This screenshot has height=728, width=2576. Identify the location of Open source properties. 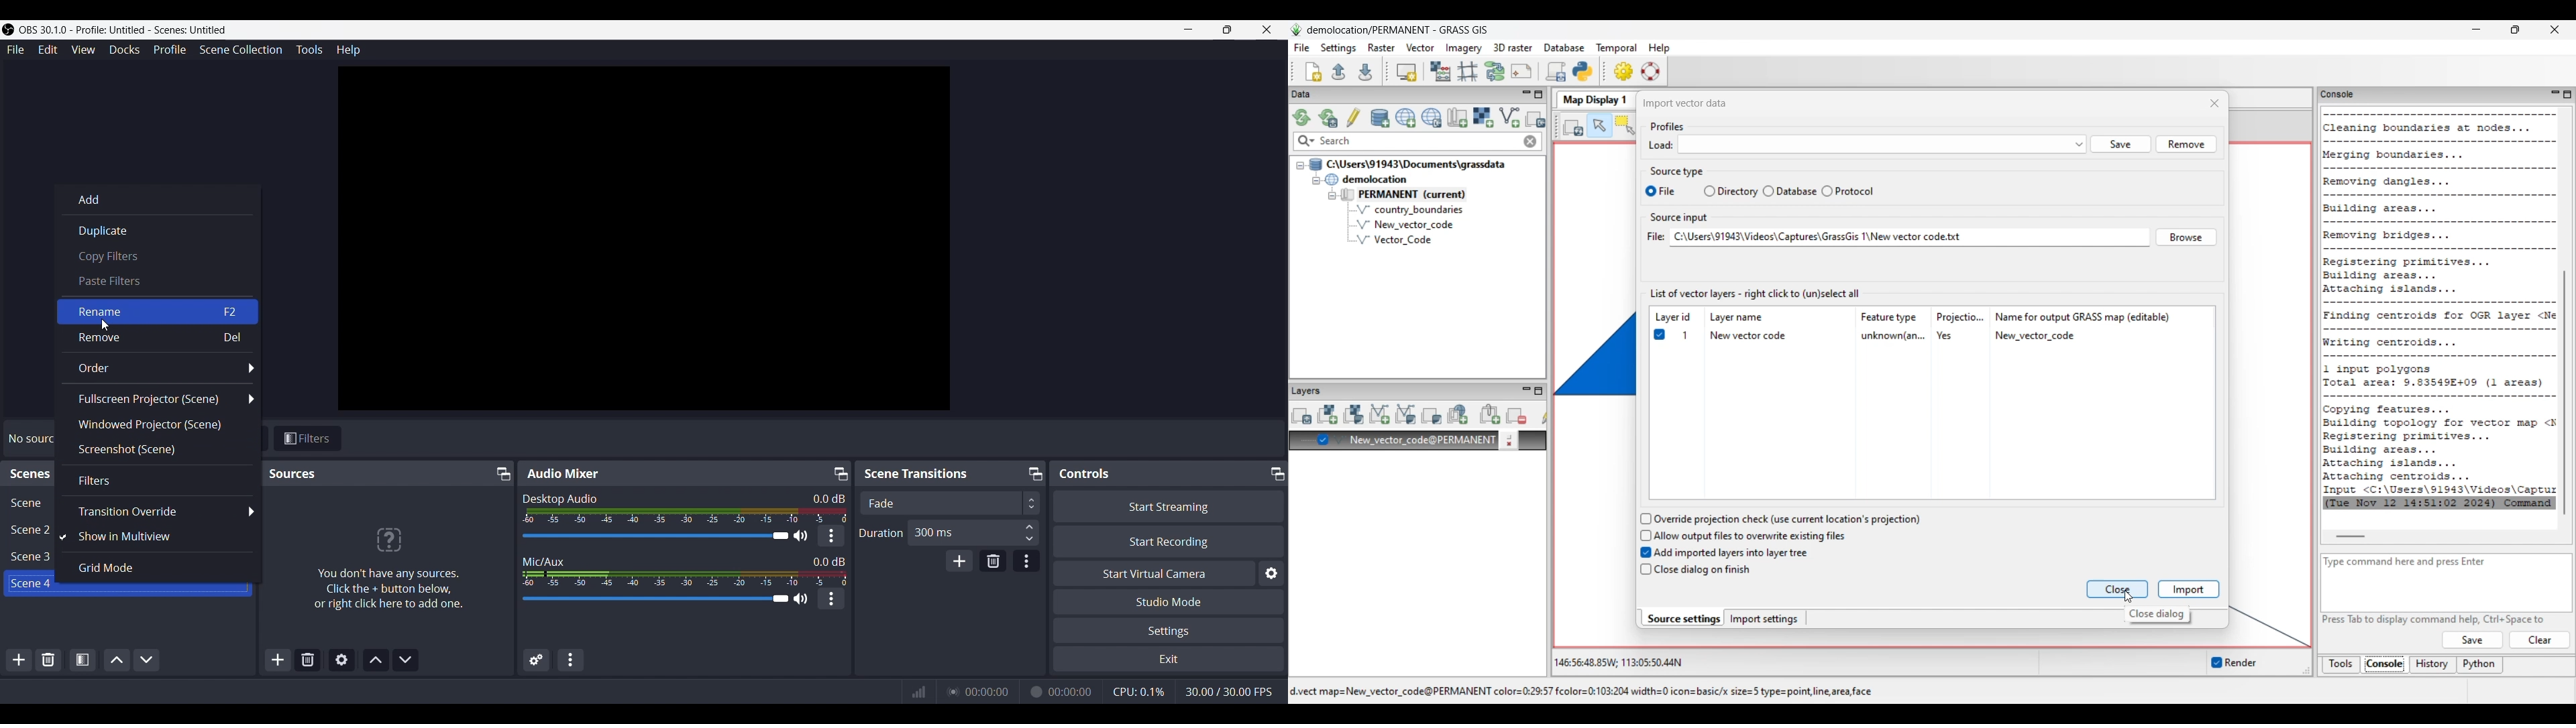
(340, 659).